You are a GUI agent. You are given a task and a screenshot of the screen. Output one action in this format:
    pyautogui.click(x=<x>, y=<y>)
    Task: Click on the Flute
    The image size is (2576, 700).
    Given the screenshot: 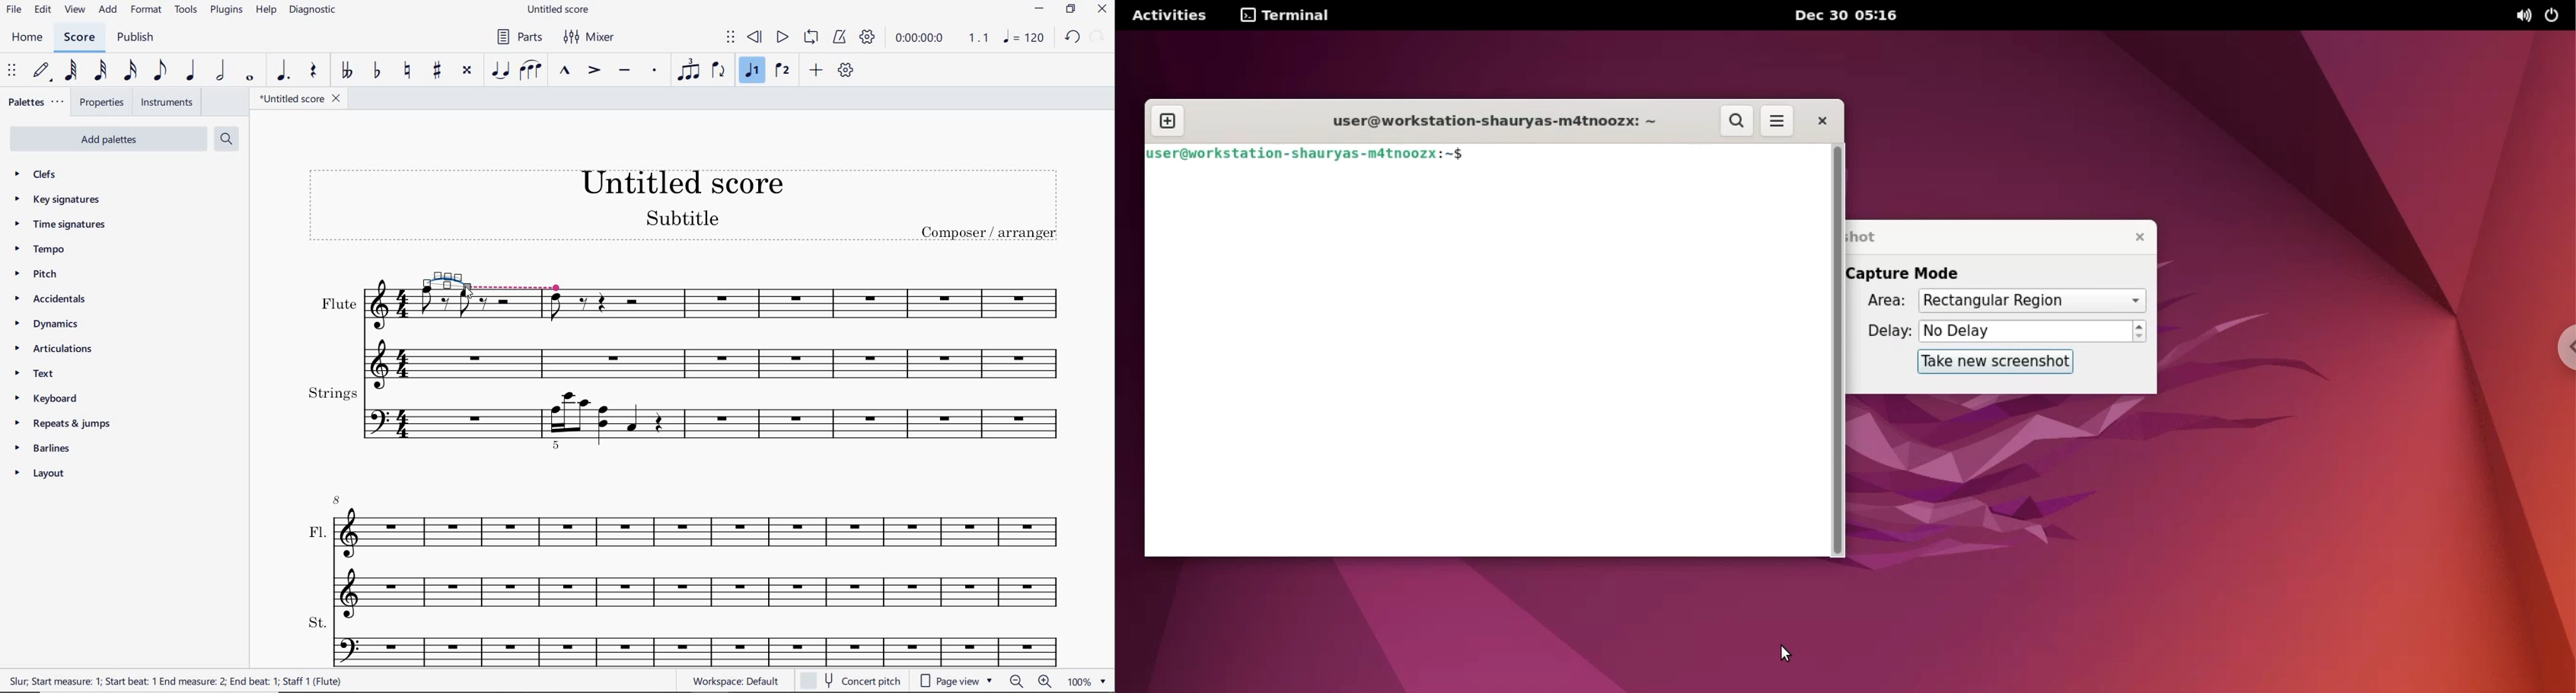 What is the action you would take?
    pyautogui.click(x=820, y=327)
    